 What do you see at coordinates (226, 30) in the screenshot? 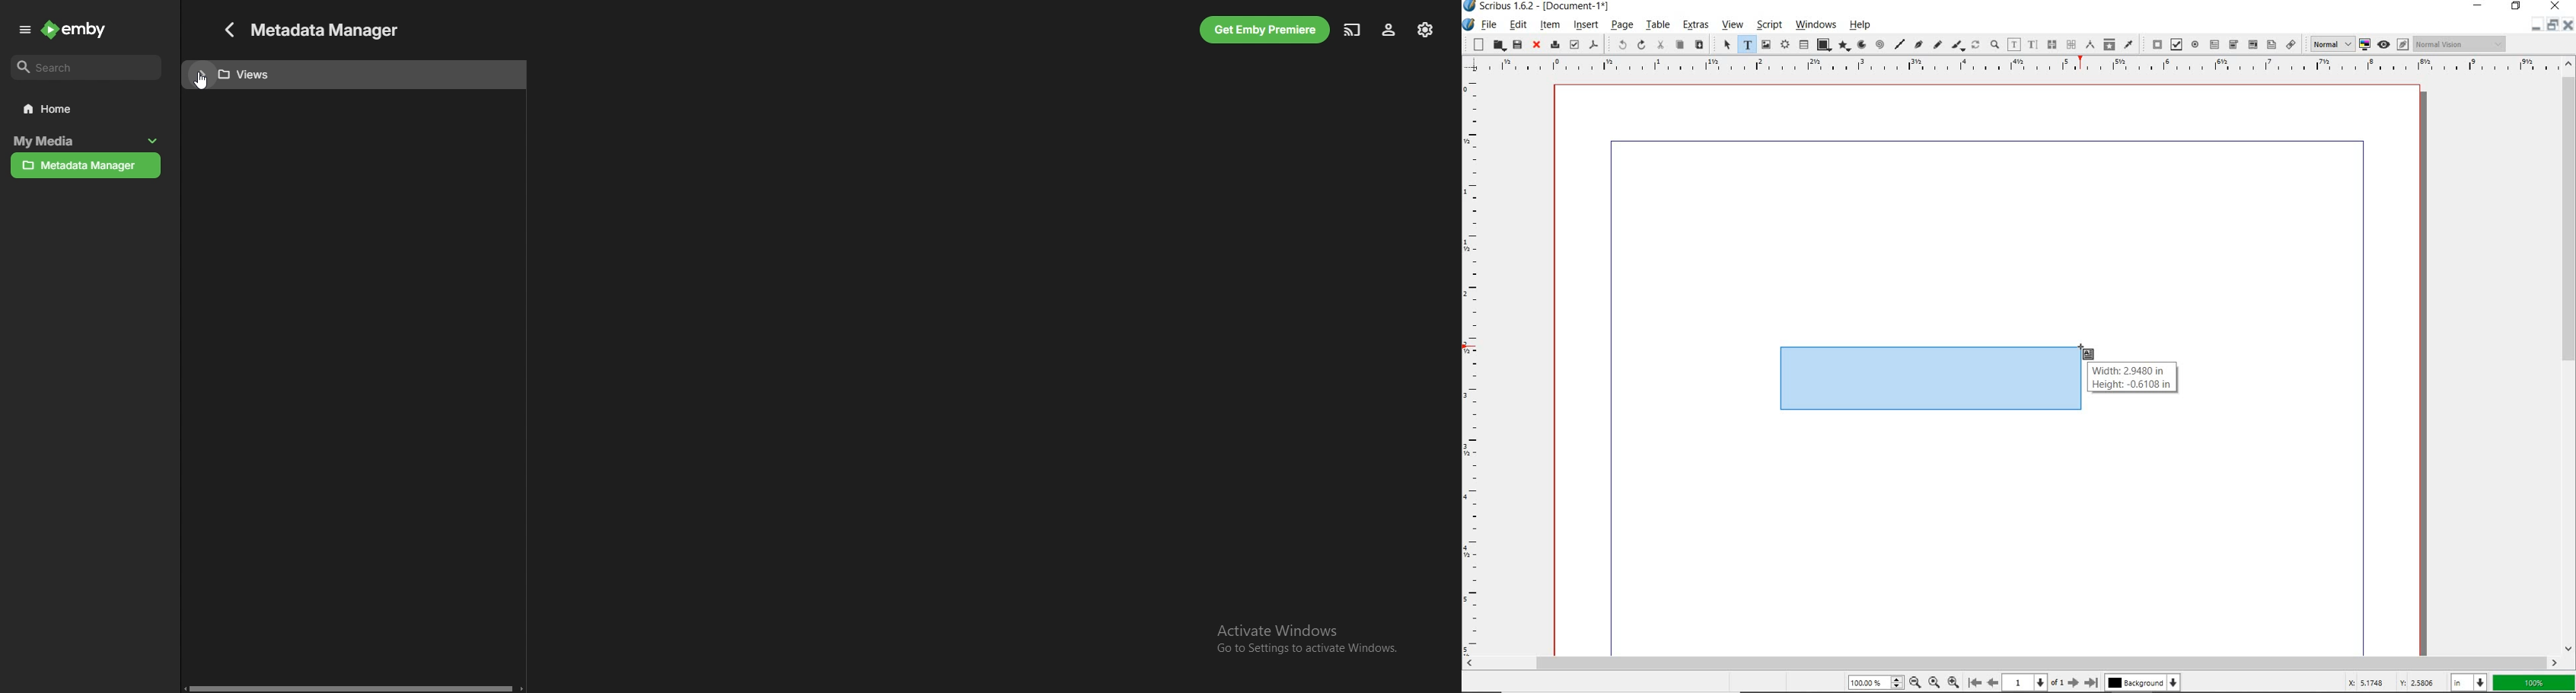
I see `go back` at bounding box center [226, 30].